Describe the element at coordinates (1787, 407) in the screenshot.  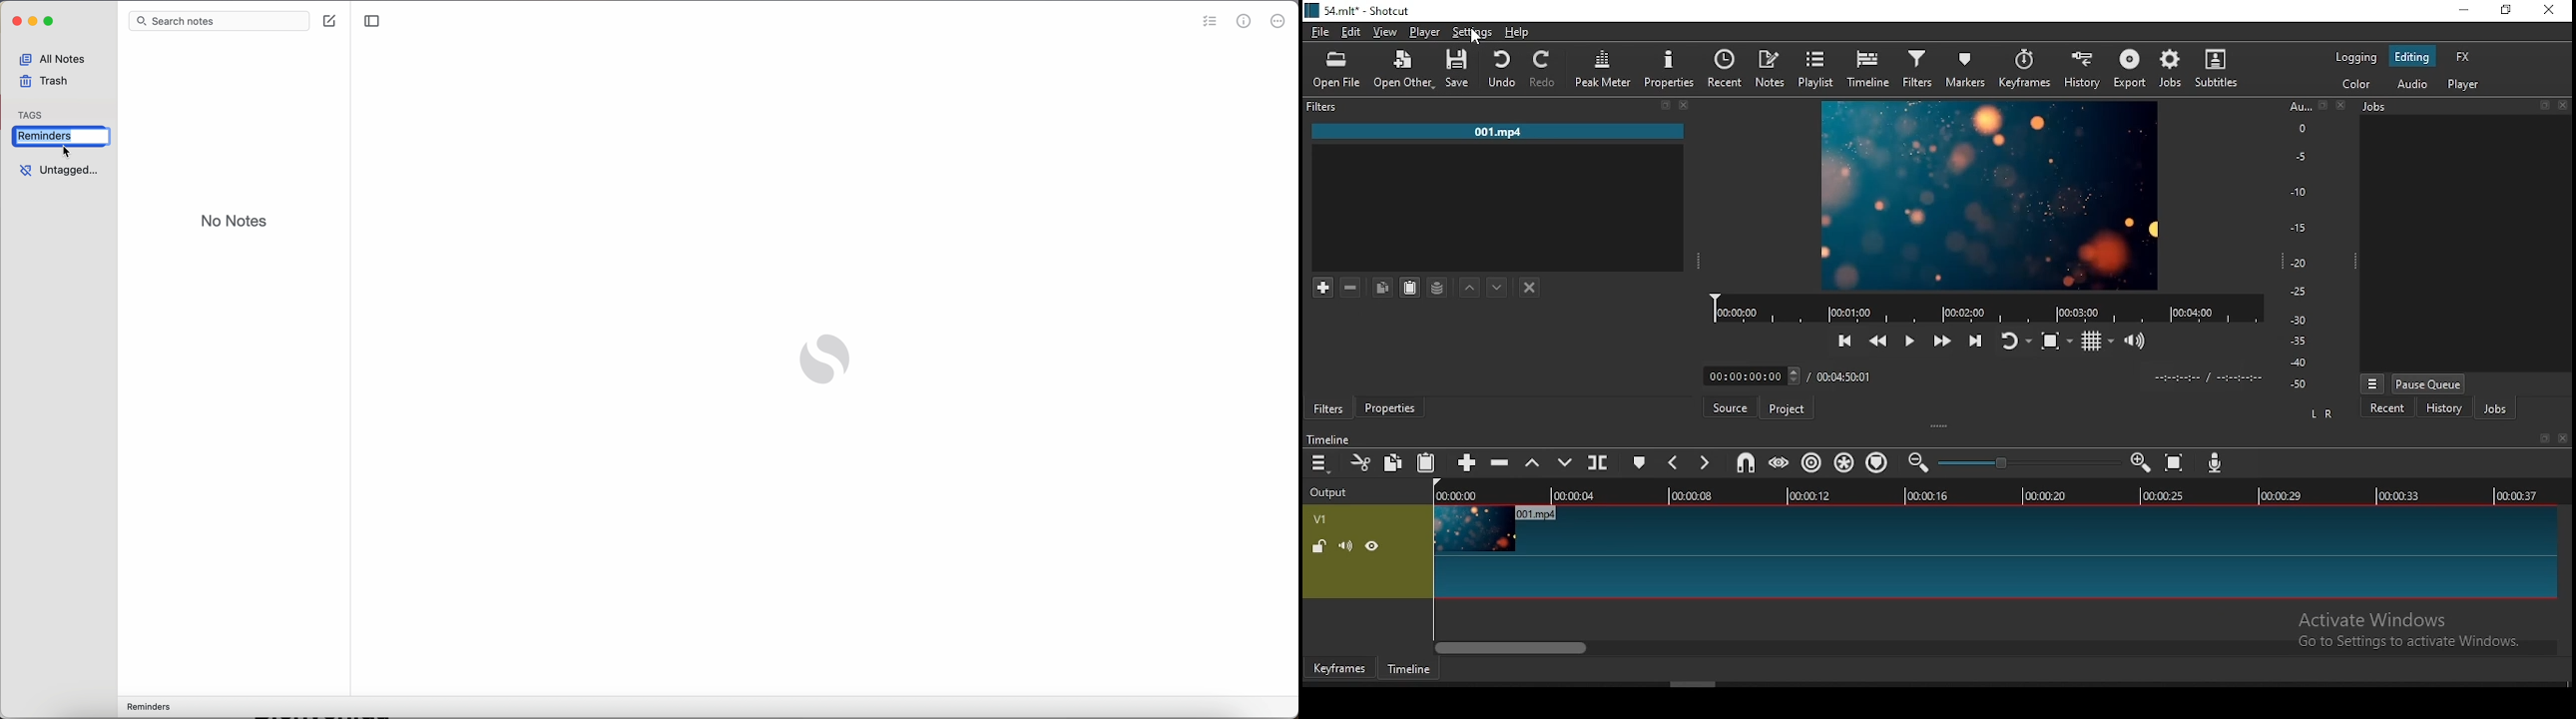
I see `project` at that location.